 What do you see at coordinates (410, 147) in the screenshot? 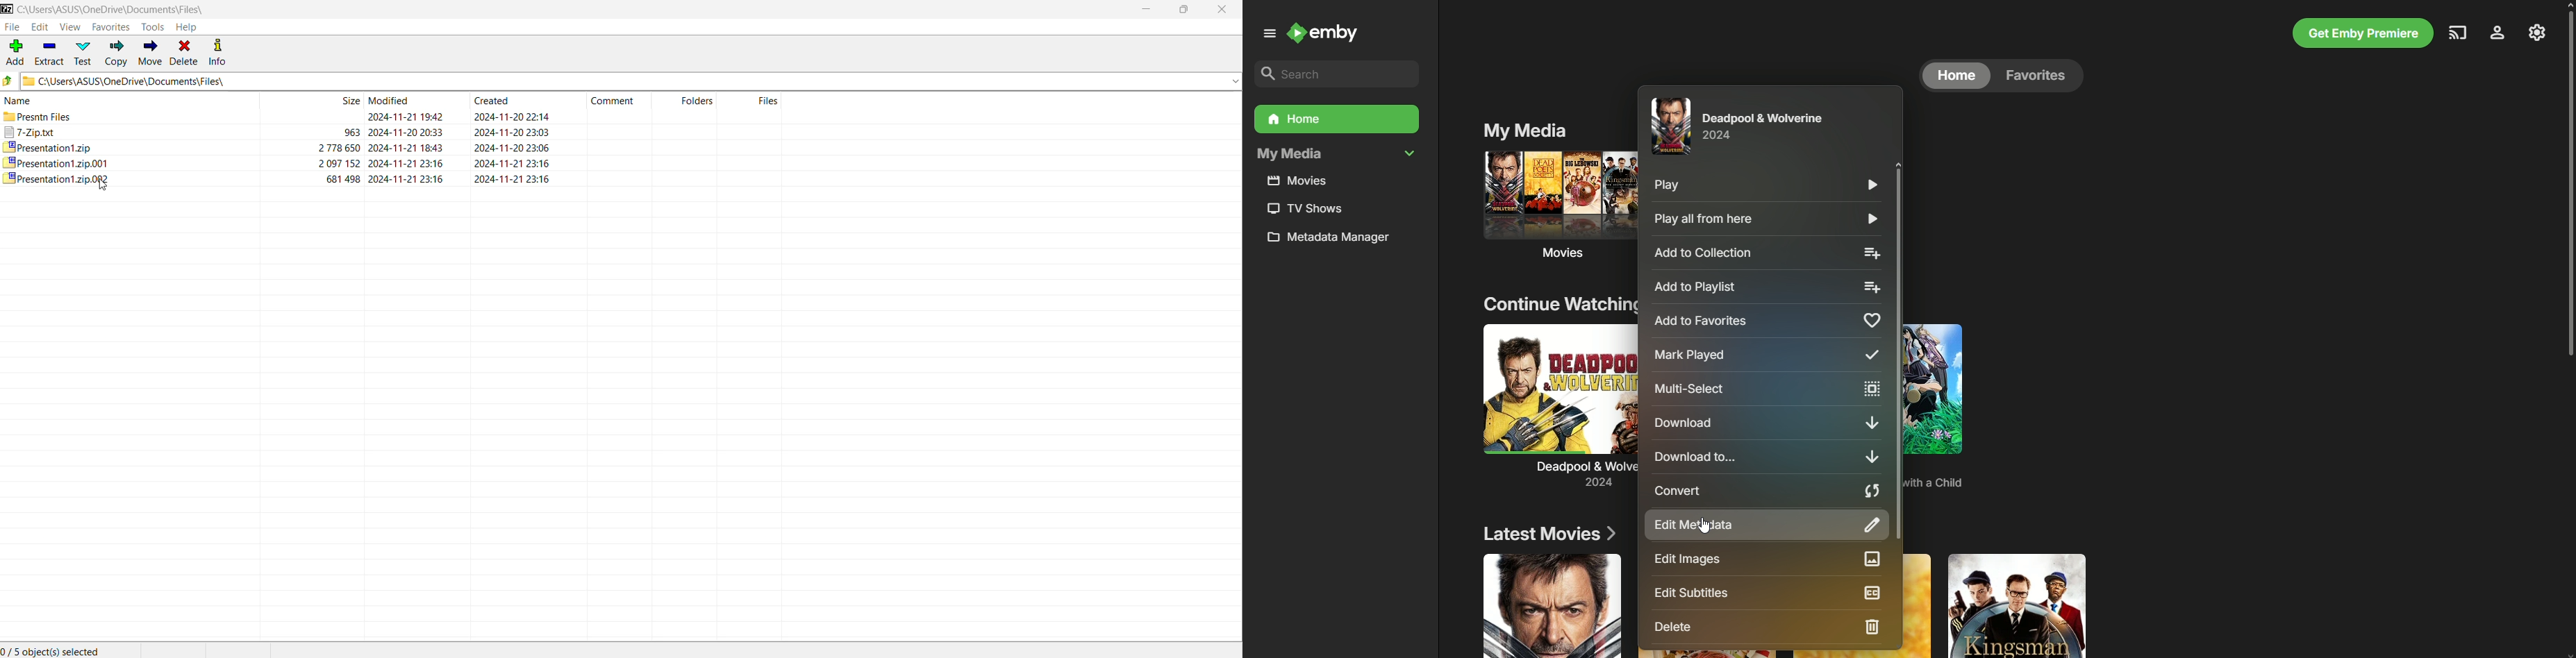
I see `2024-11-21 18:43` at bounding box center [410, 147].